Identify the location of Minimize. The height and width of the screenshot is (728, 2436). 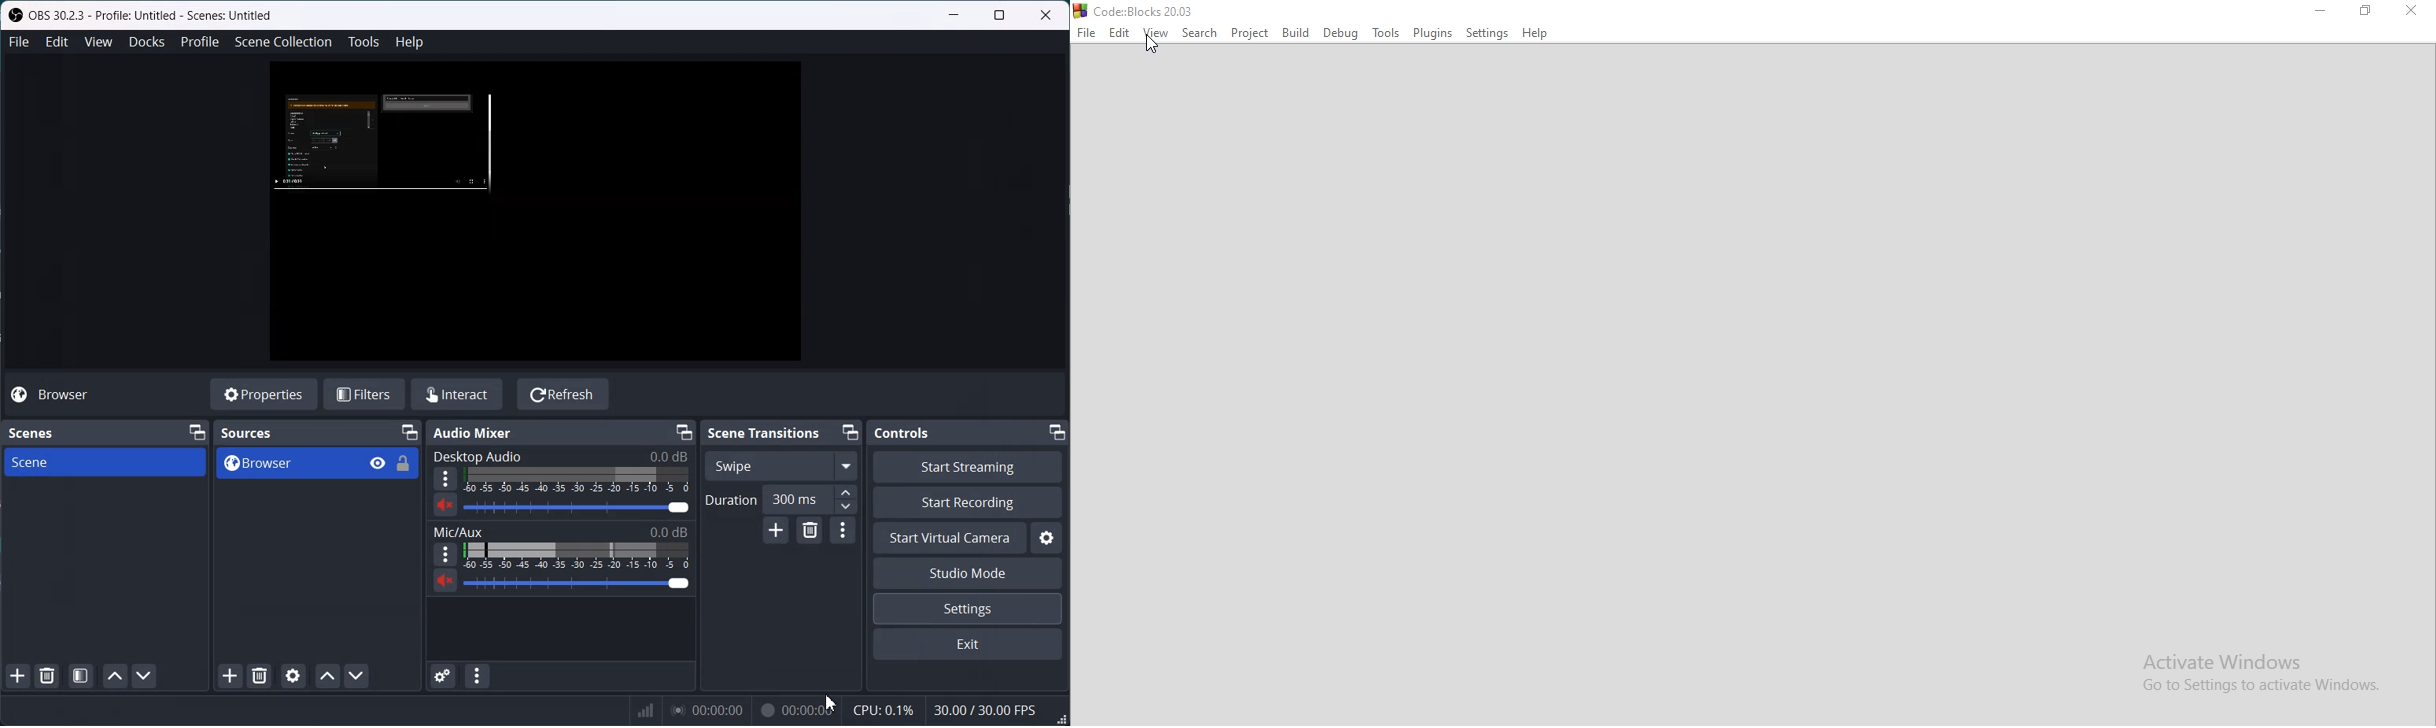
(1058, 432).